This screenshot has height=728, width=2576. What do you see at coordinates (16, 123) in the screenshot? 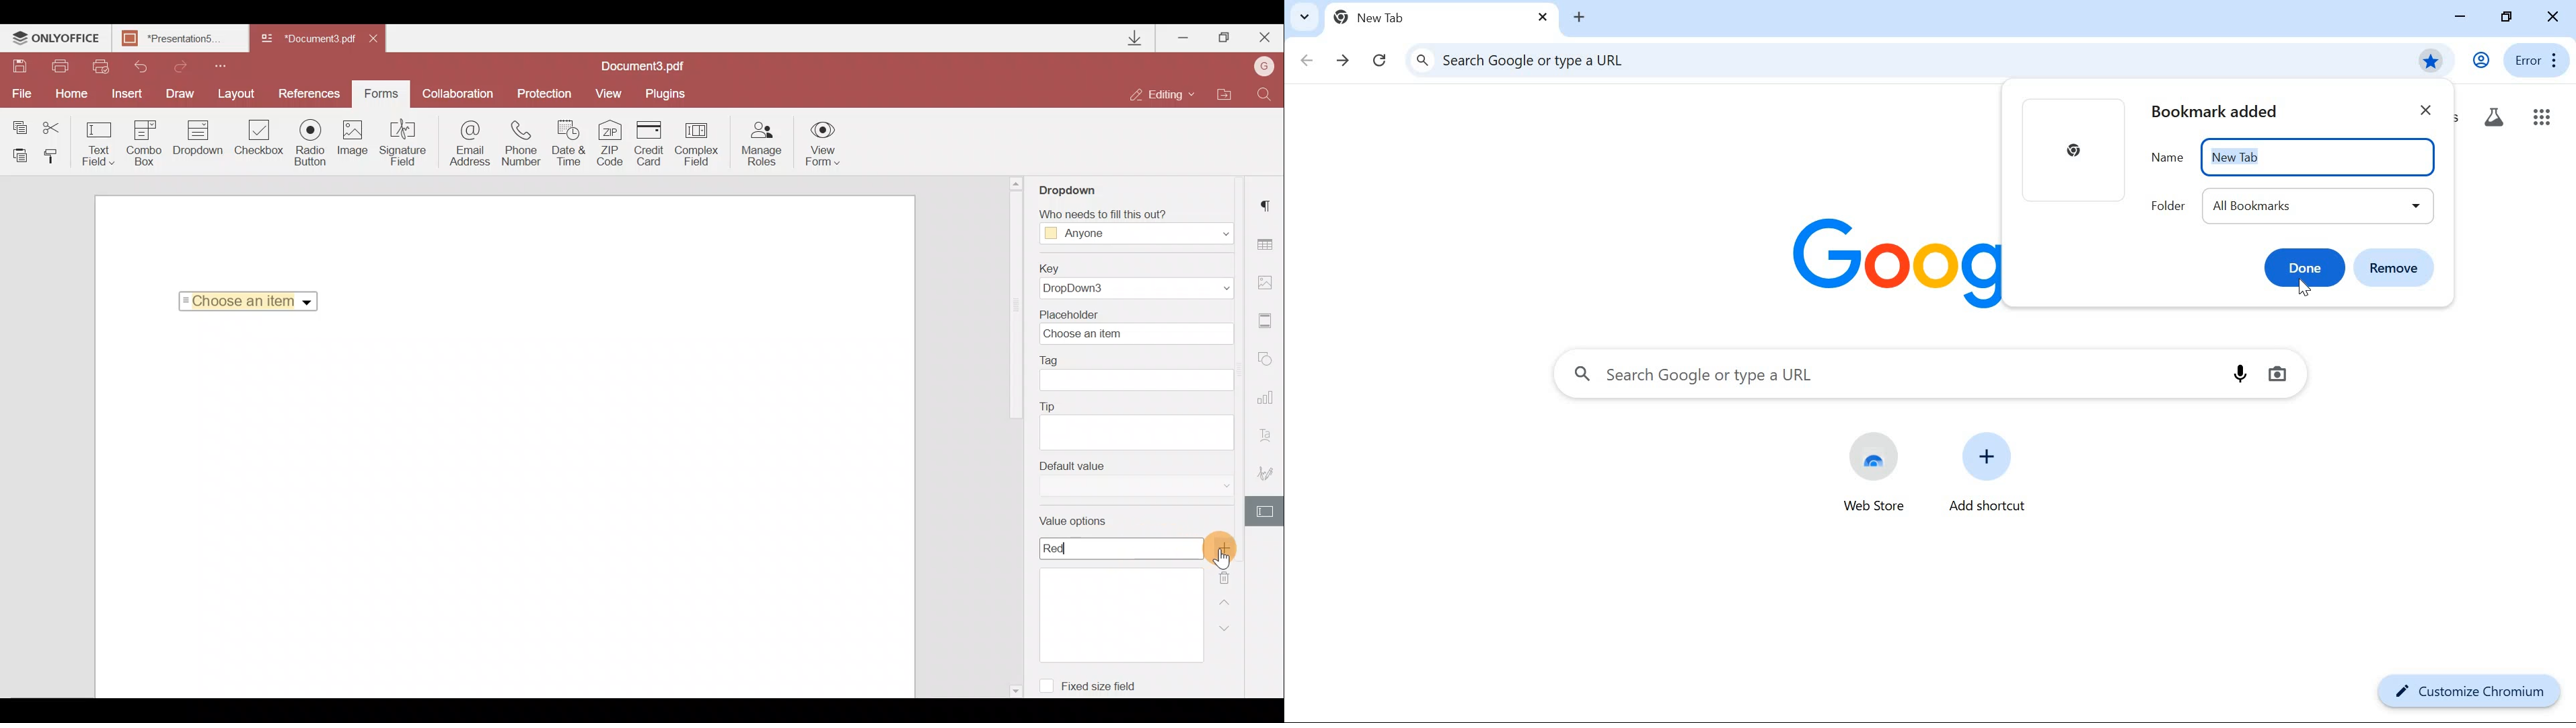
I see `Copy` at bounding box center [16, 123].